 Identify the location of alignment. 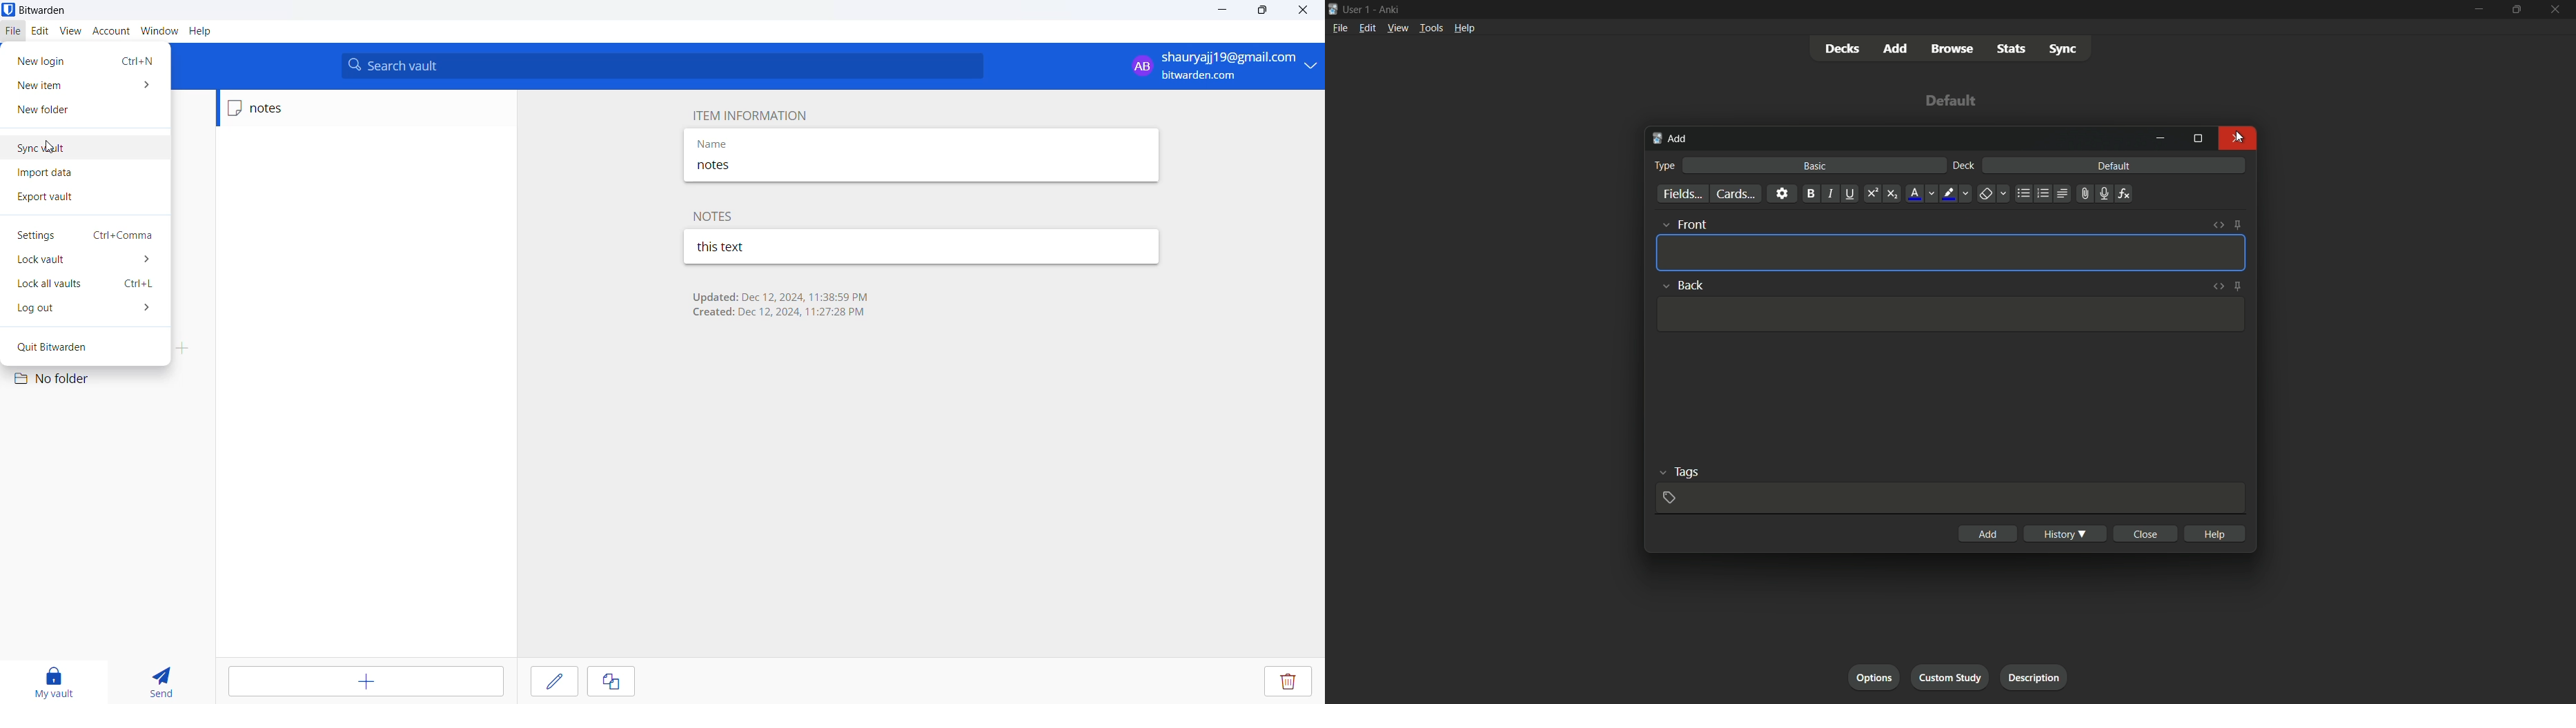
(2063, 193).